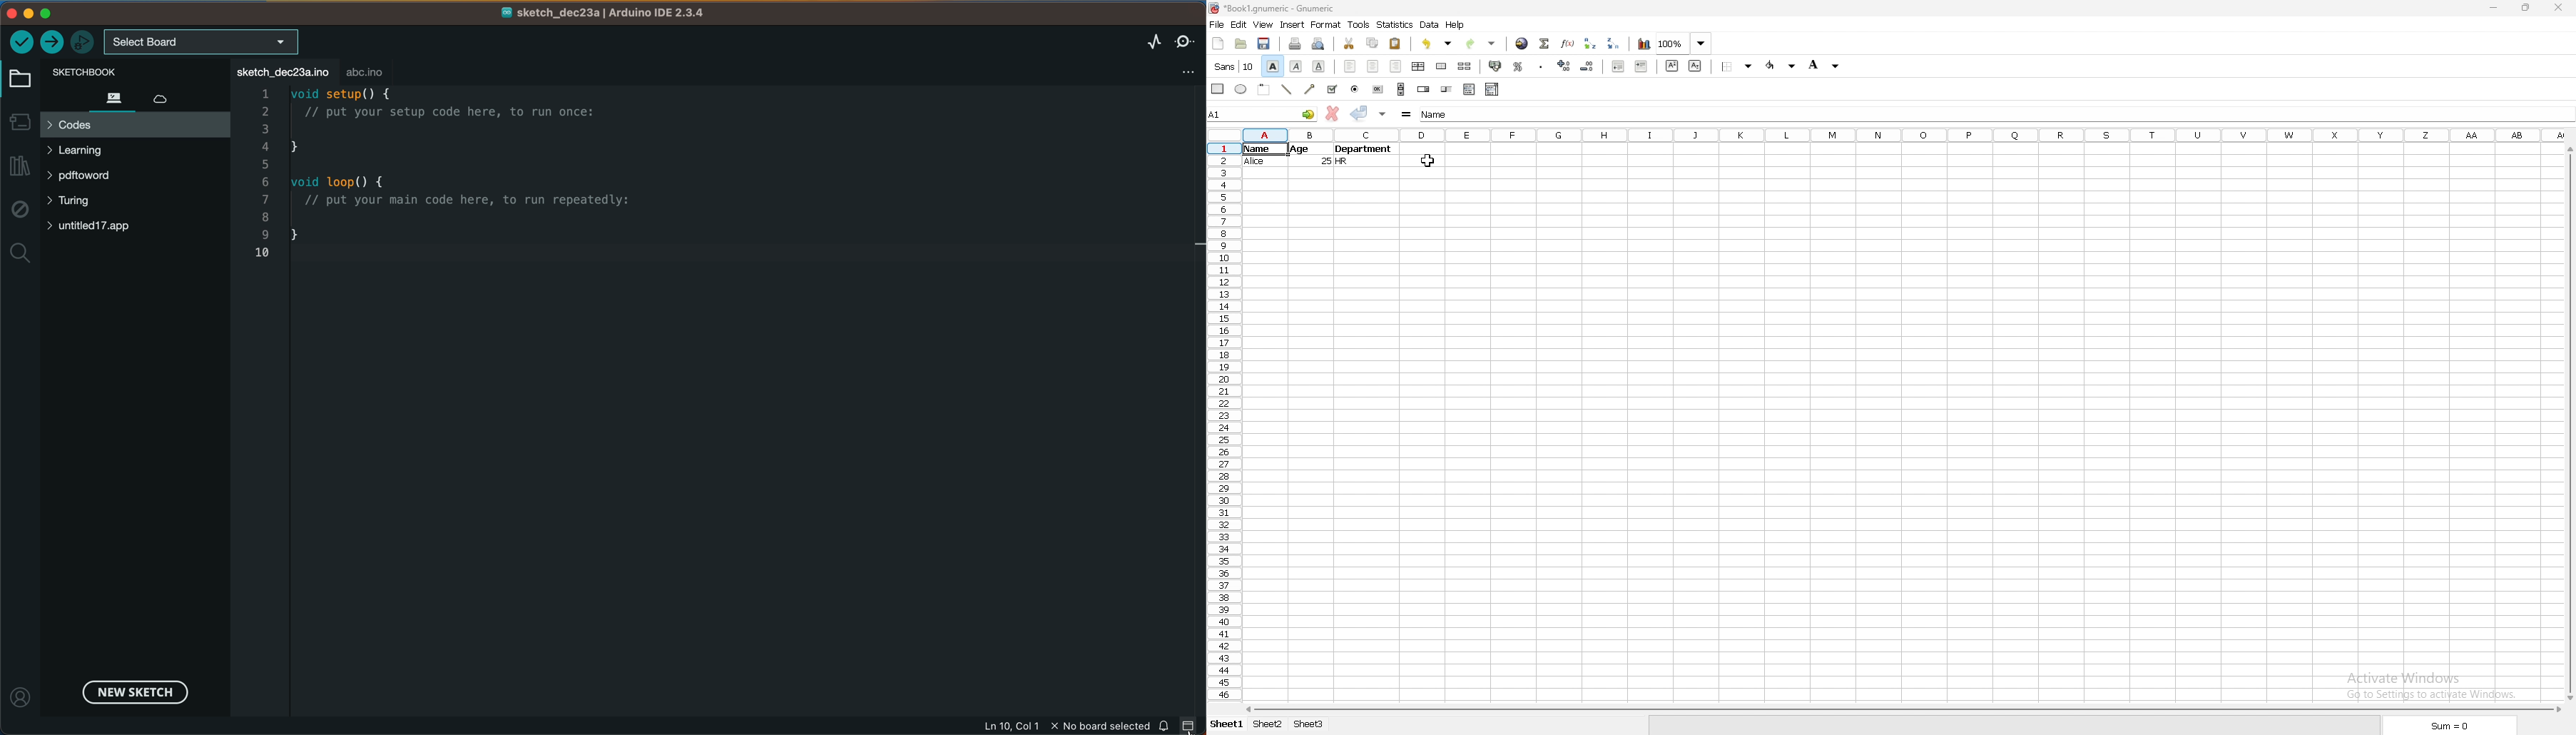 The image size is (2576, 756). What do you see at coordinates (21, 42) in the screenshot?
I see `verify` at bounding box center [21, 42].